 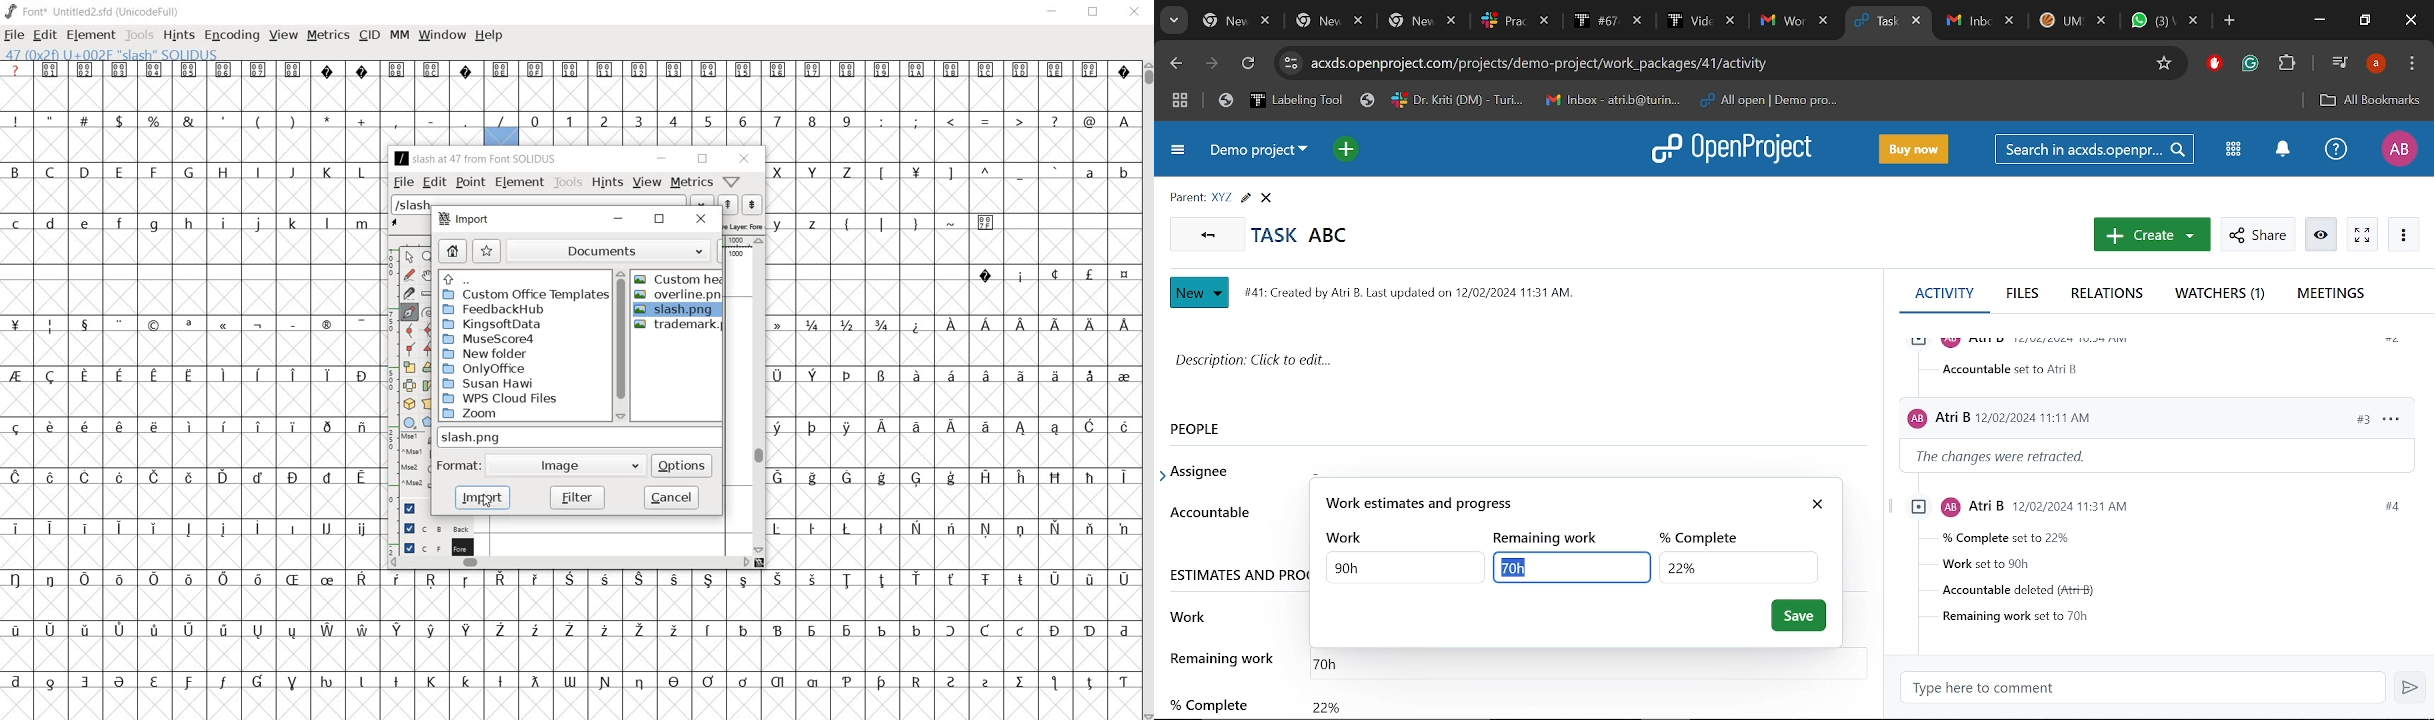 I want to click on TOOLS, so click(x=139, y=36).